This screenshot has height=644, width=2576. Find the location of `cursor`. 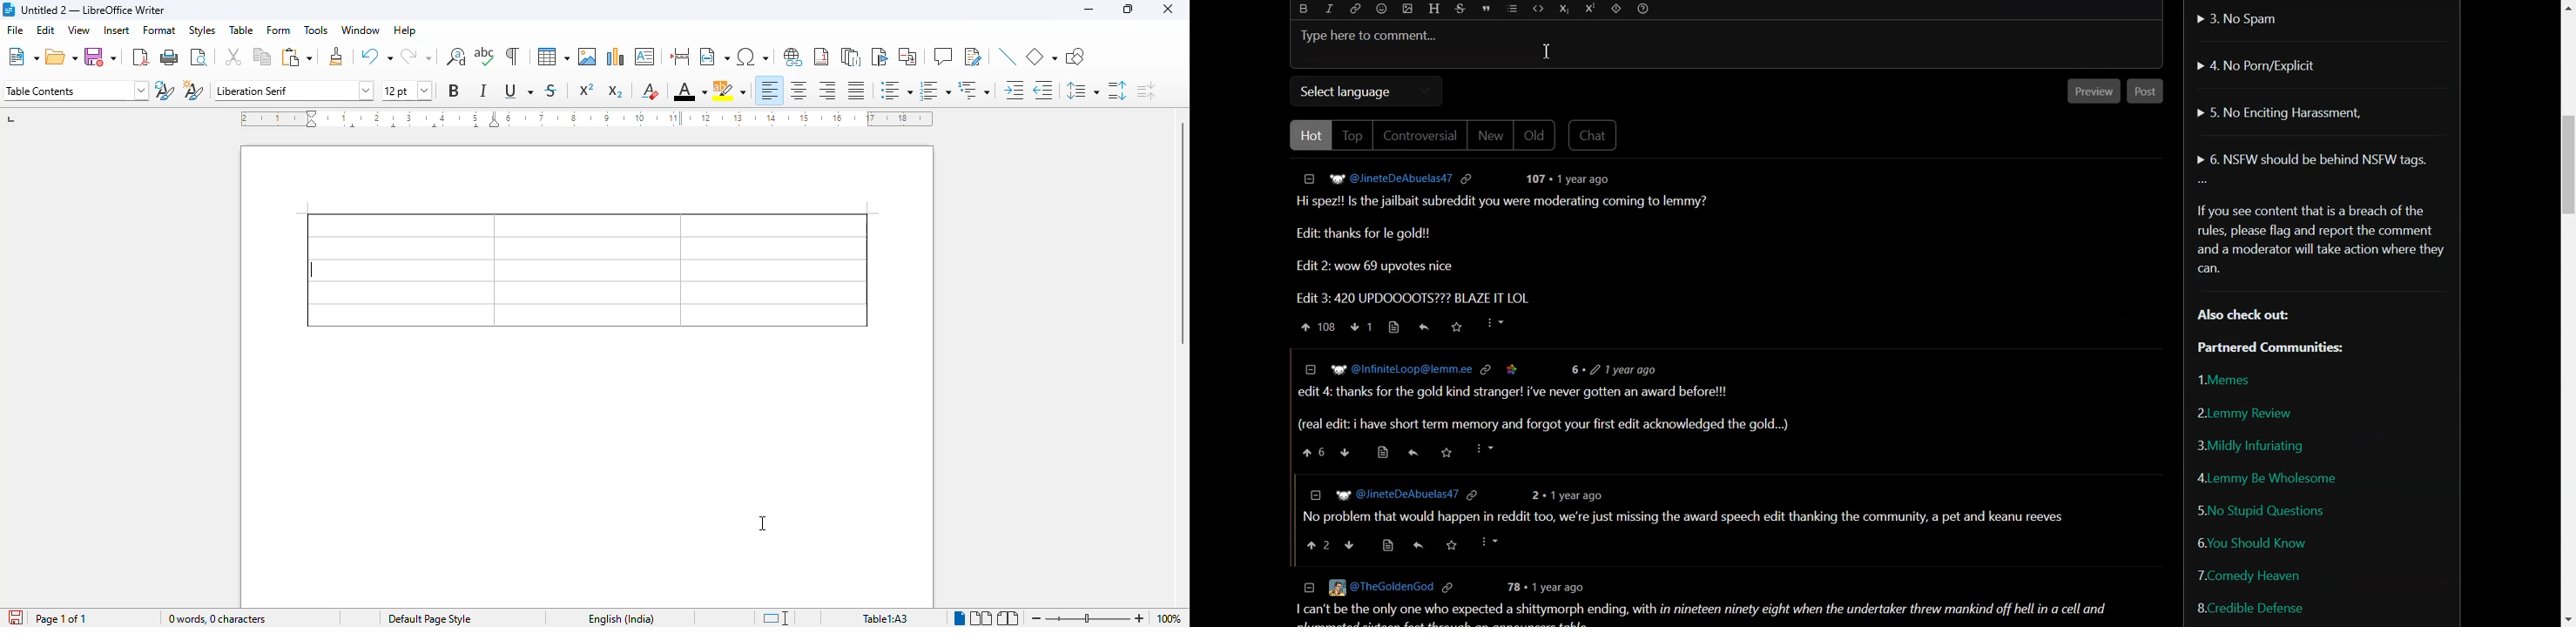

cursor is located at coordinates (762, 523).